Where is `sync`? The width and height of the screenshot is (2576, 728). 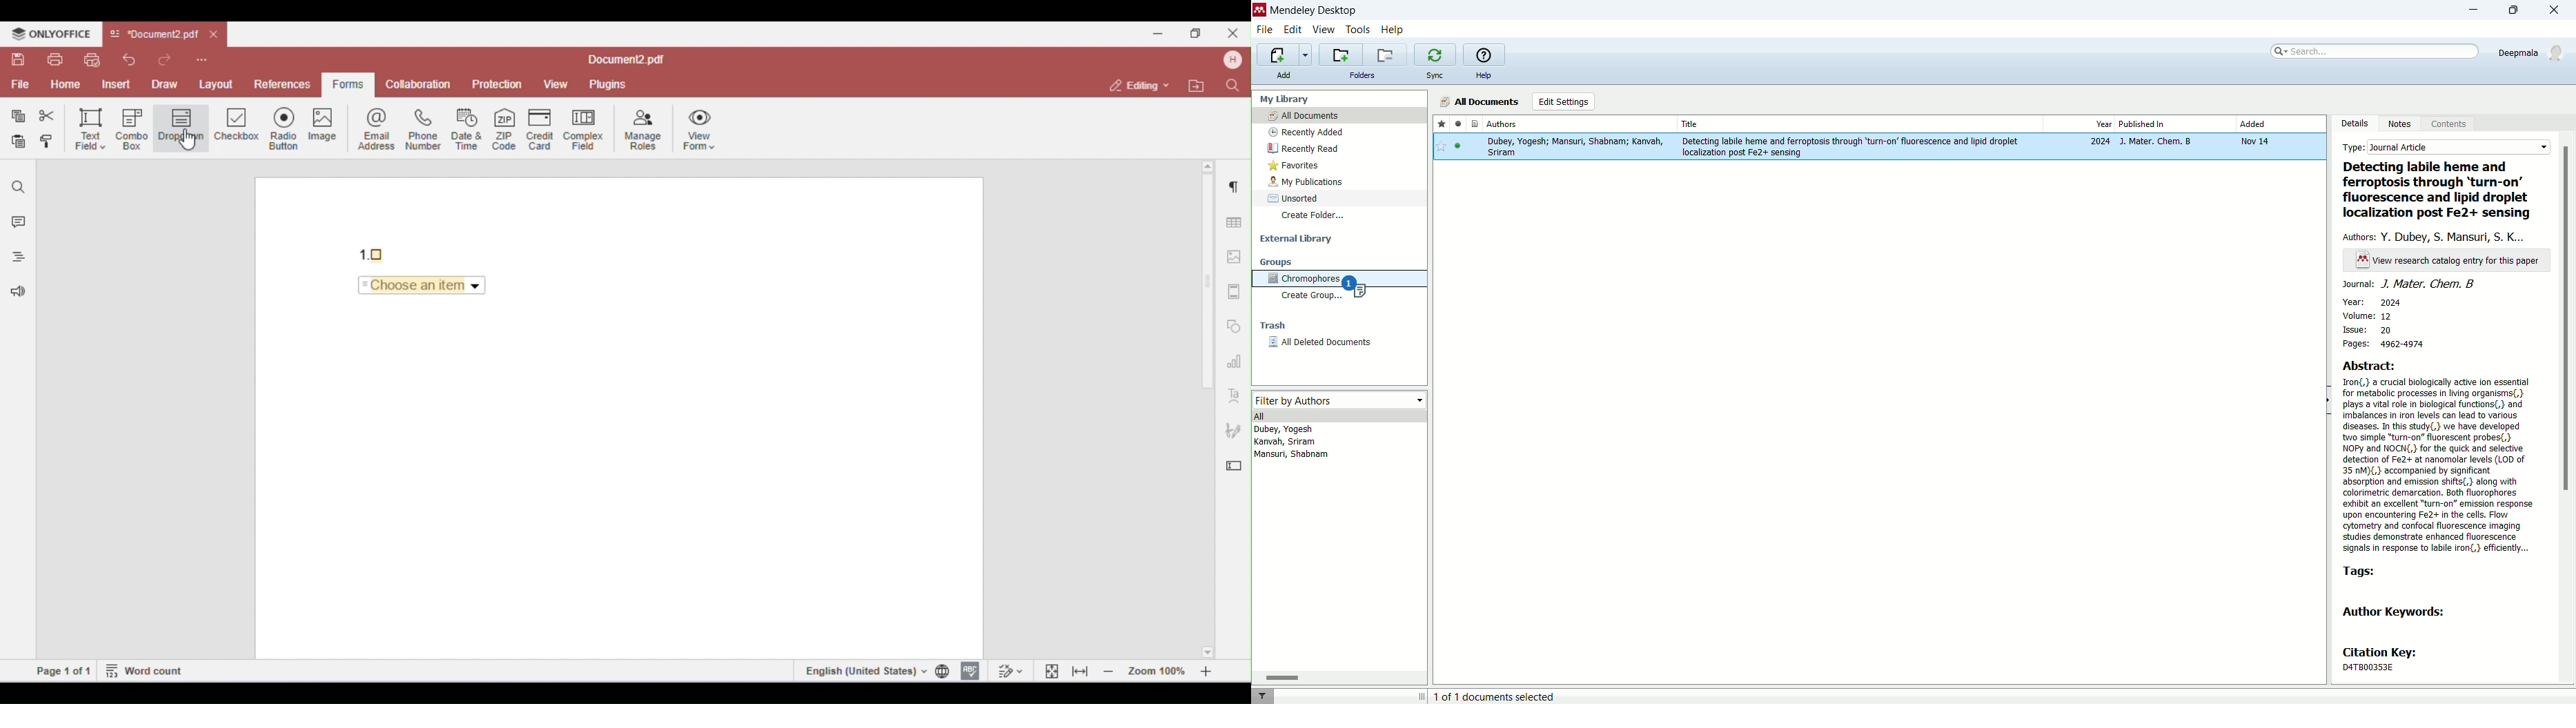
sync is located at coordinates (1434, 77).